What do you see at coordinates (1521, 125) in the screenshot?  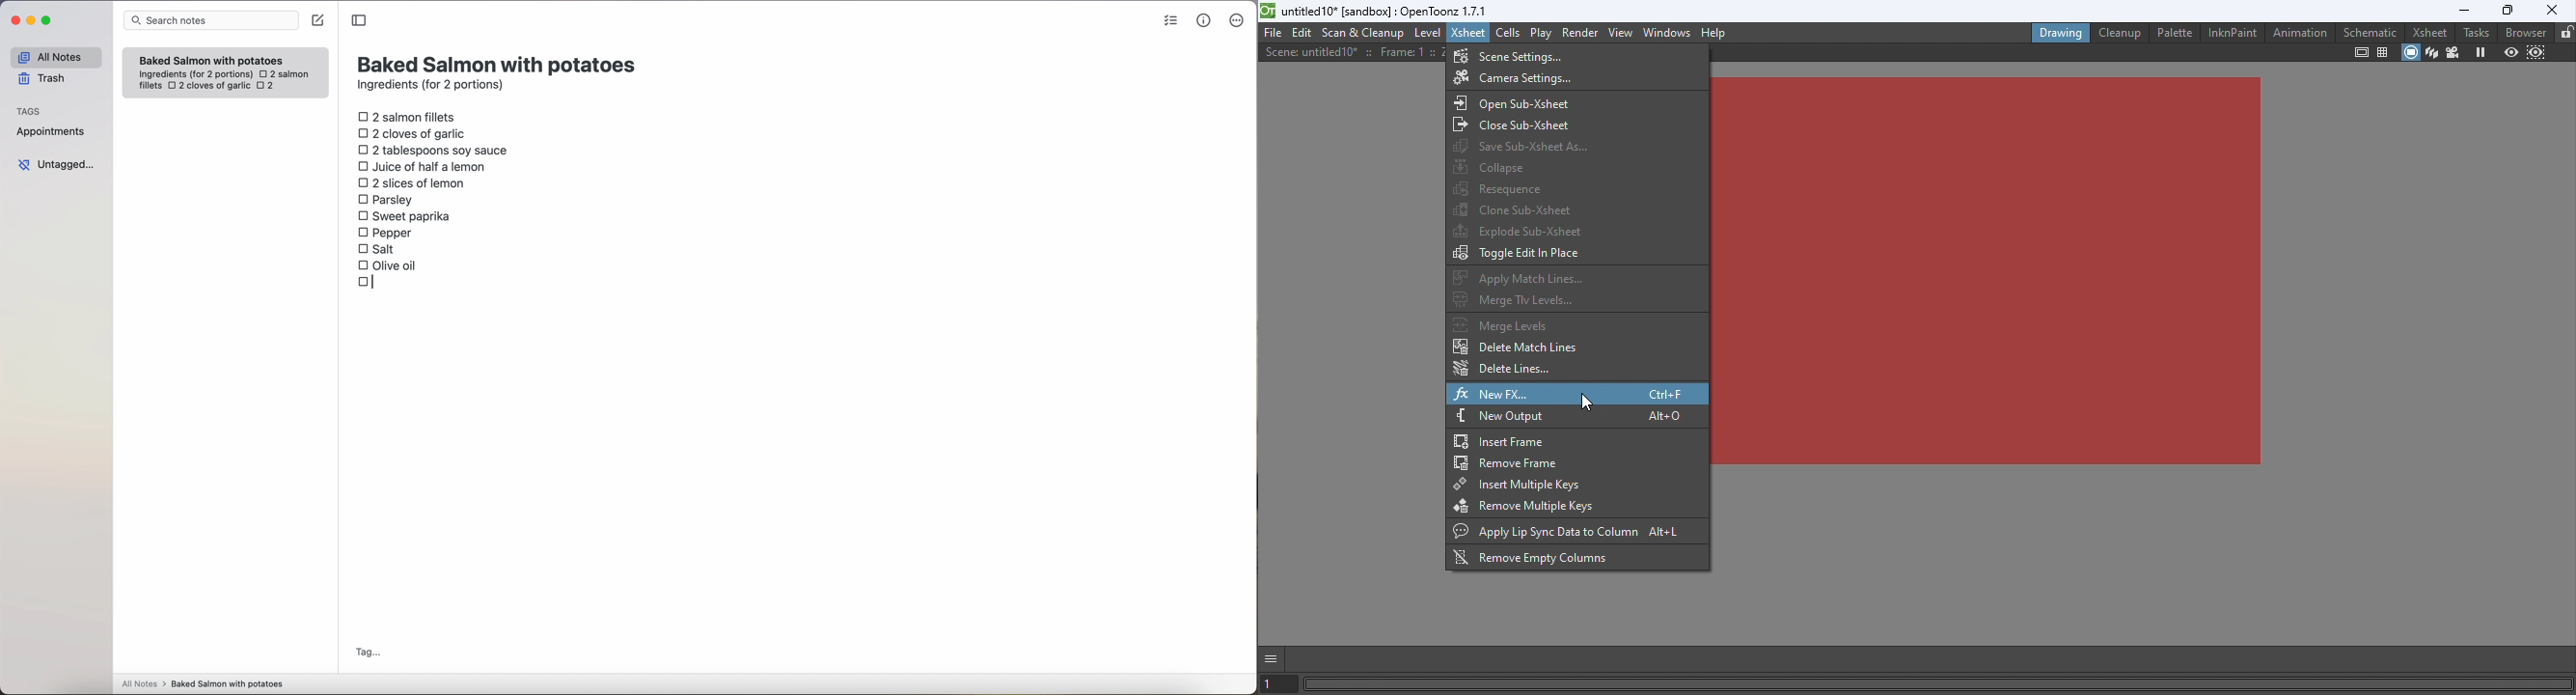 I see `Close sub-Xsheet` at bounding box center [1521, 125].